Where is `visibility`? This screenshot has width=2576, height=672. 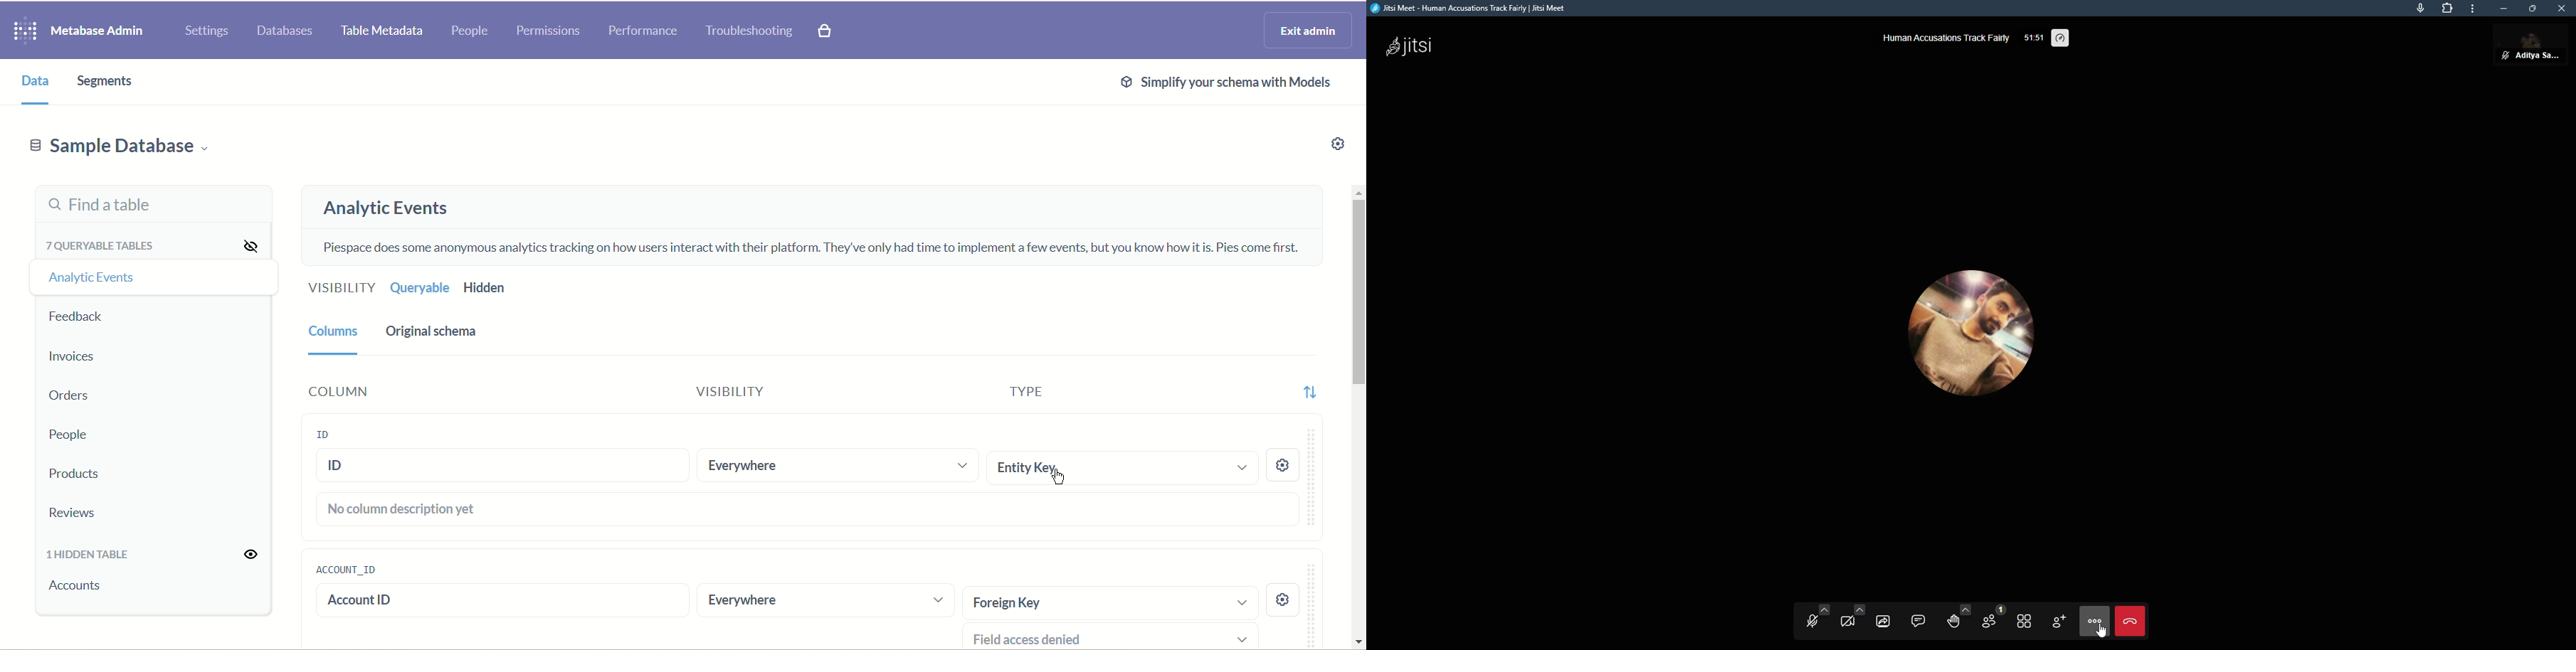 visibility is located at coordinates (254, 555).